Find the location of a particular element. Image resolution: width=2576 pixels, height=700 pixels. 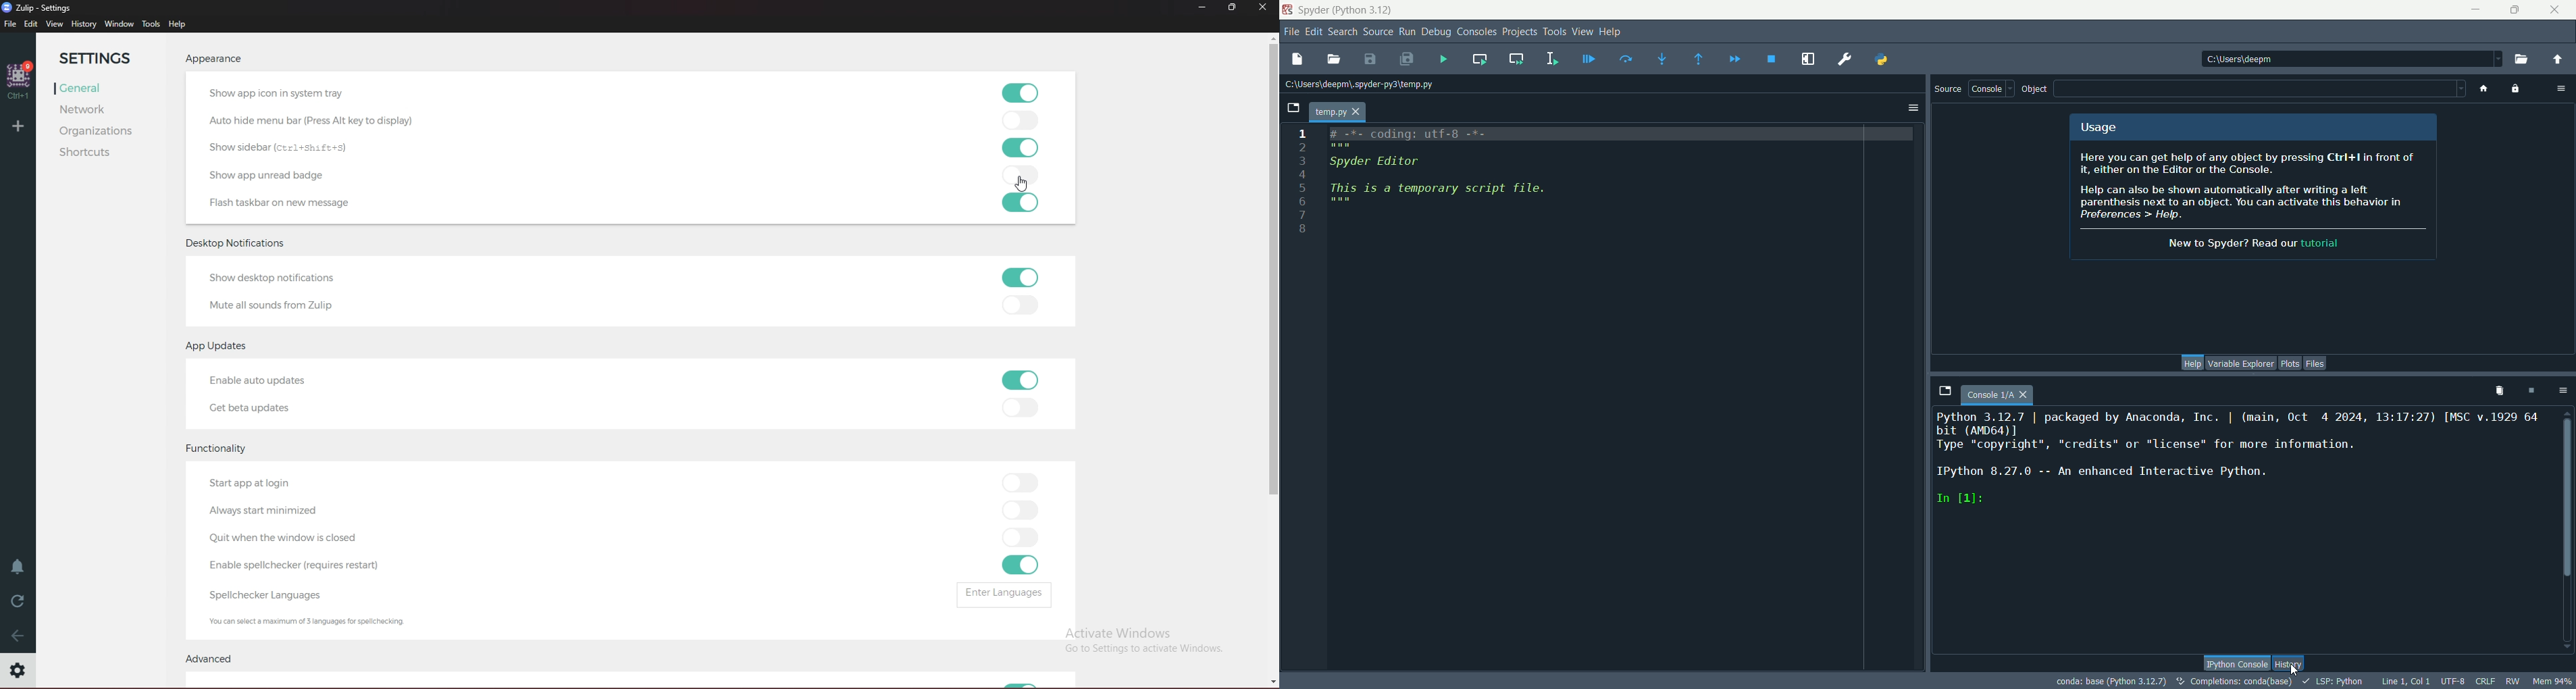

Reload is located at coordinates (18, 602).